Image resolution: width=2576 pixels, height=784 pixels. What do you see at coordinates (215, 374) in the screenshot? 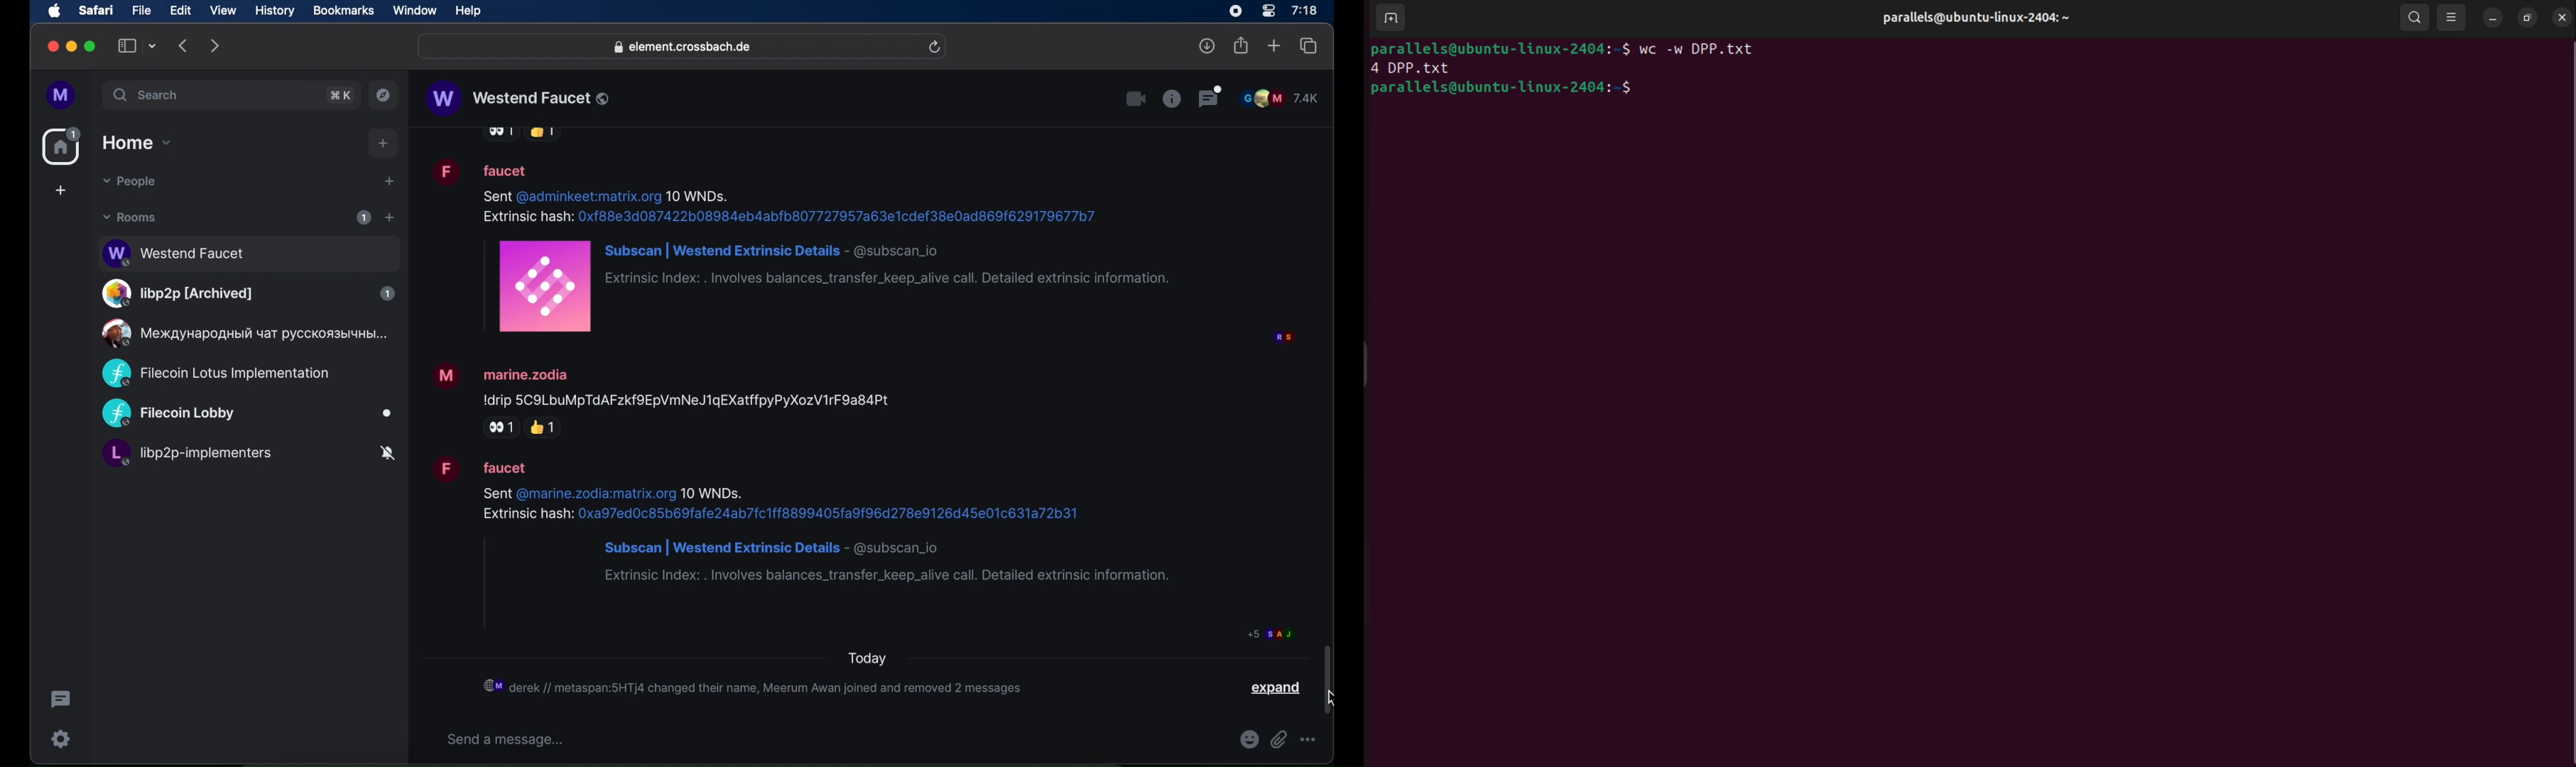
I see `public room` at bounding box center [215, 374].